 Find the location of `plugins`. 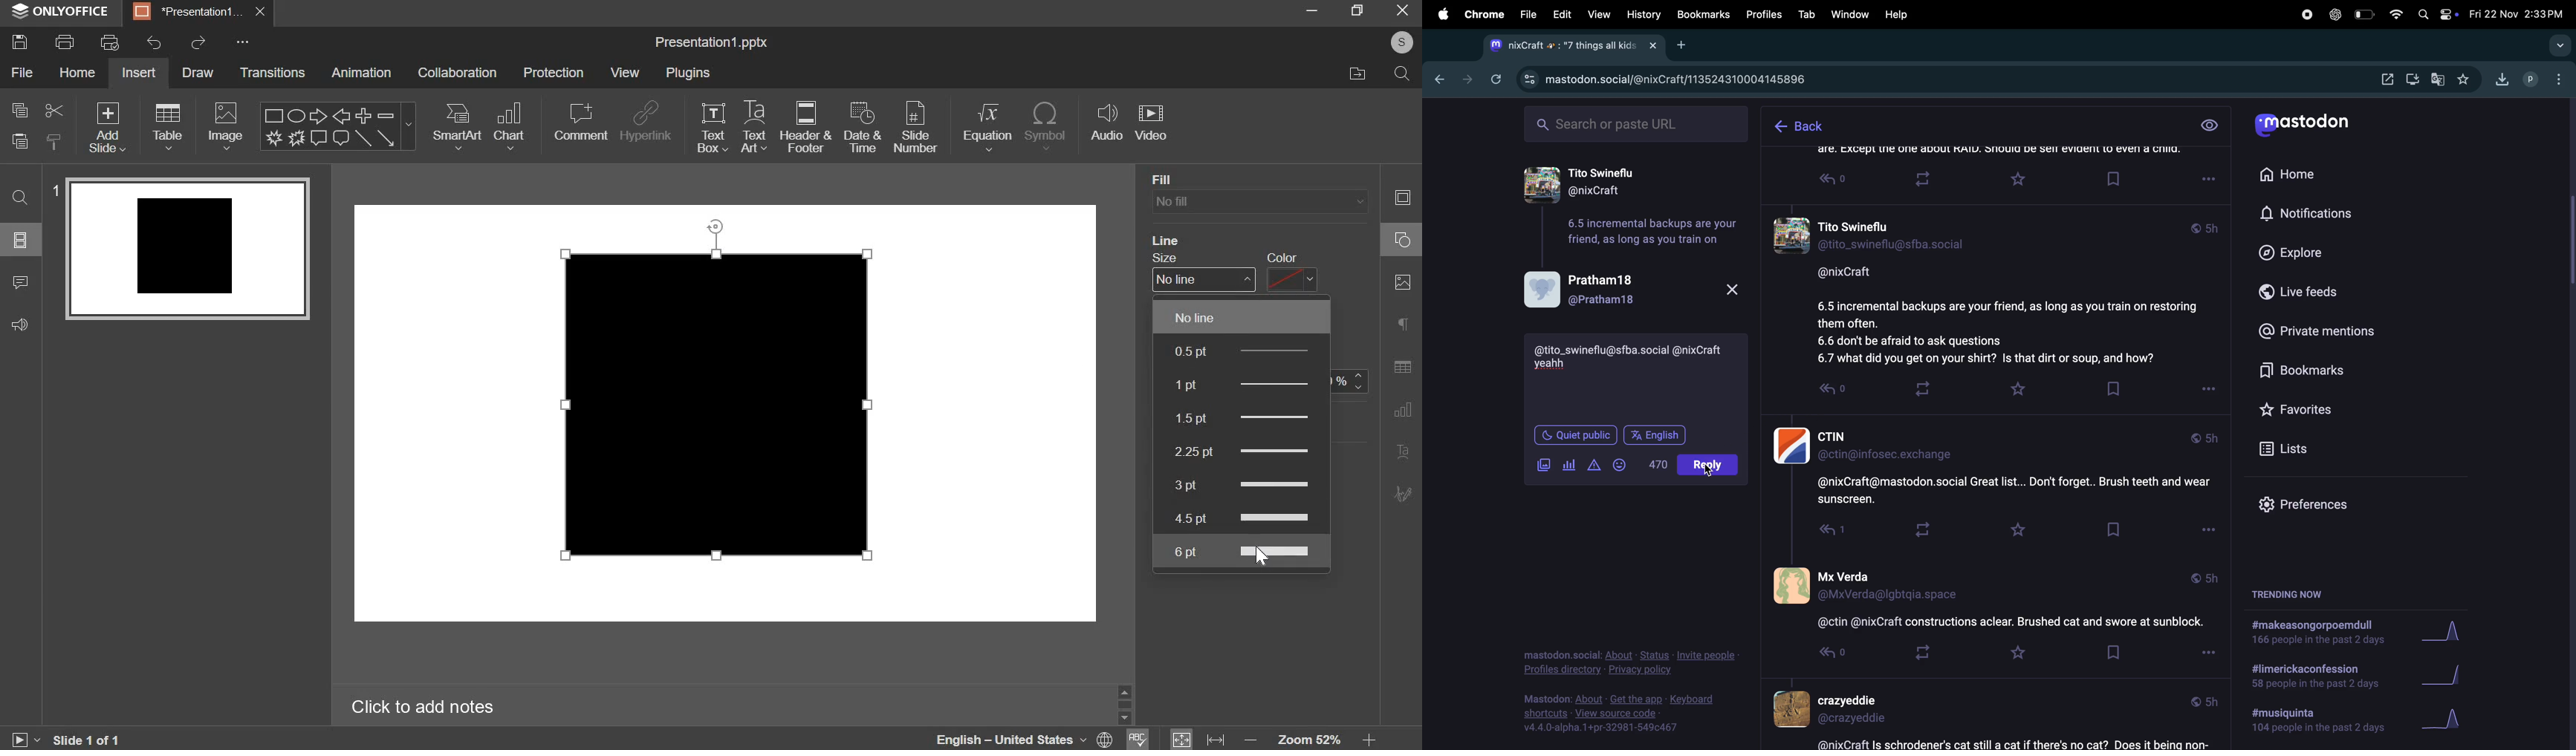

plugins is located at coordinates (687, 72).